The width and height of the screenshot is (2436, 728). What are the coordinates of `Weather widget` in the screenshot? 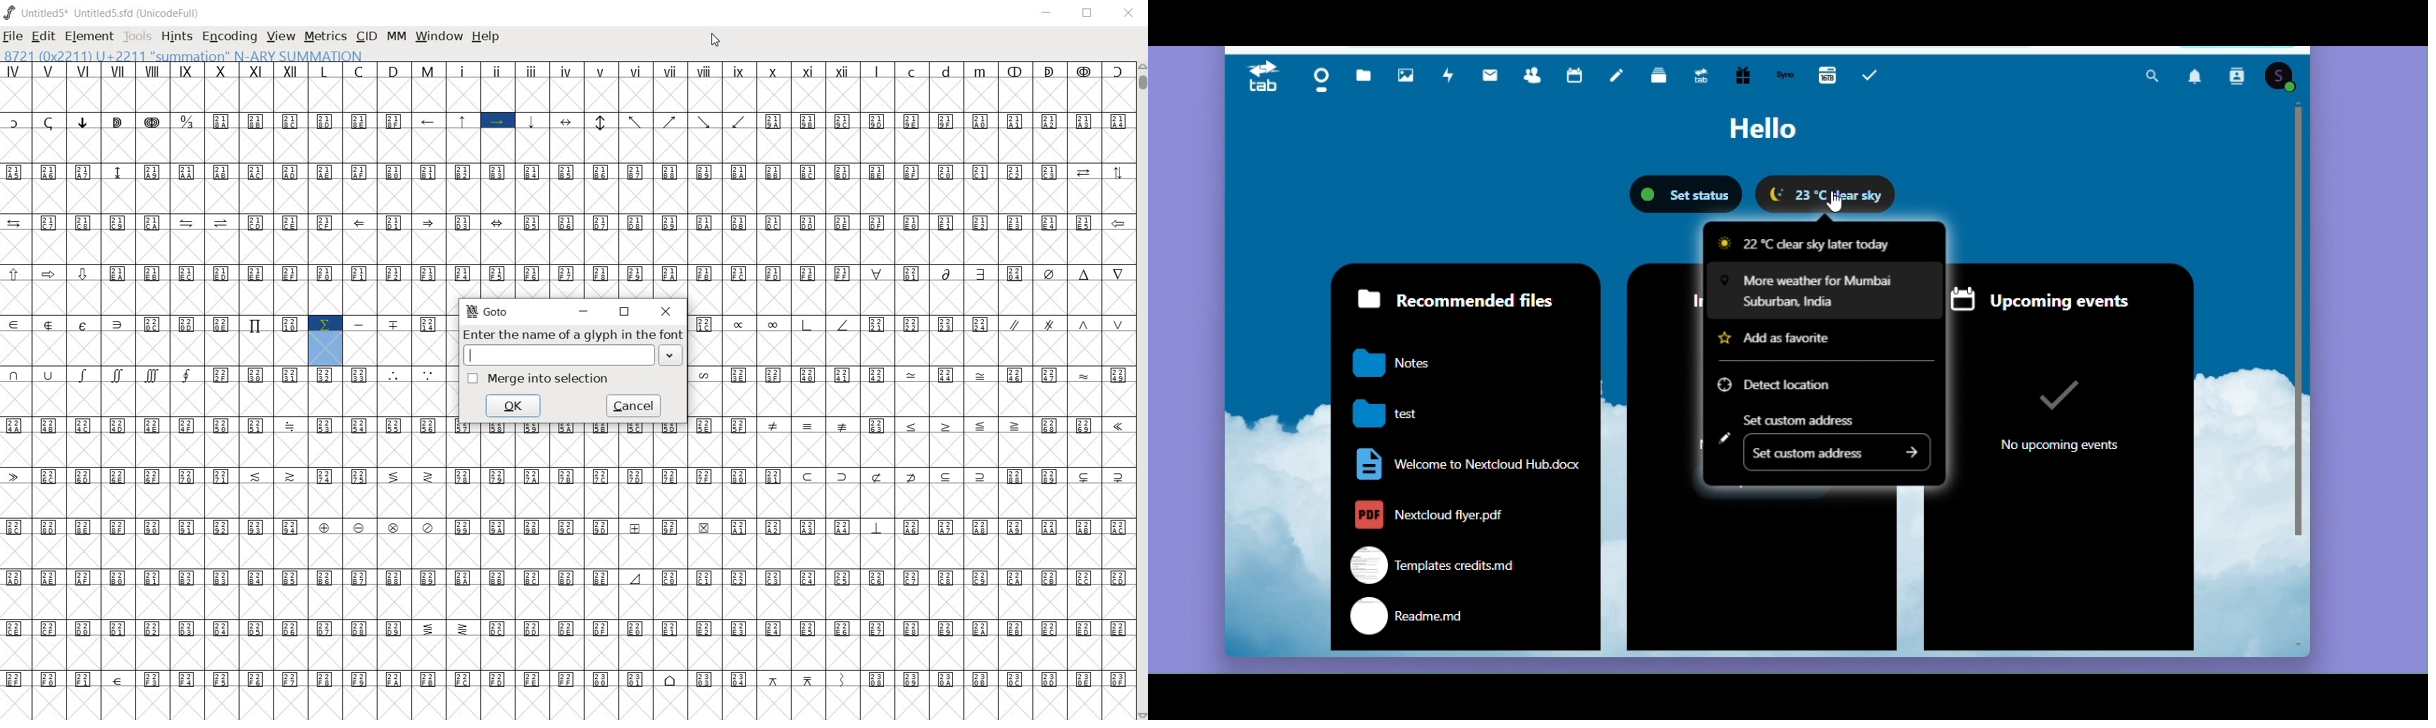 It's located at (1828, 195).